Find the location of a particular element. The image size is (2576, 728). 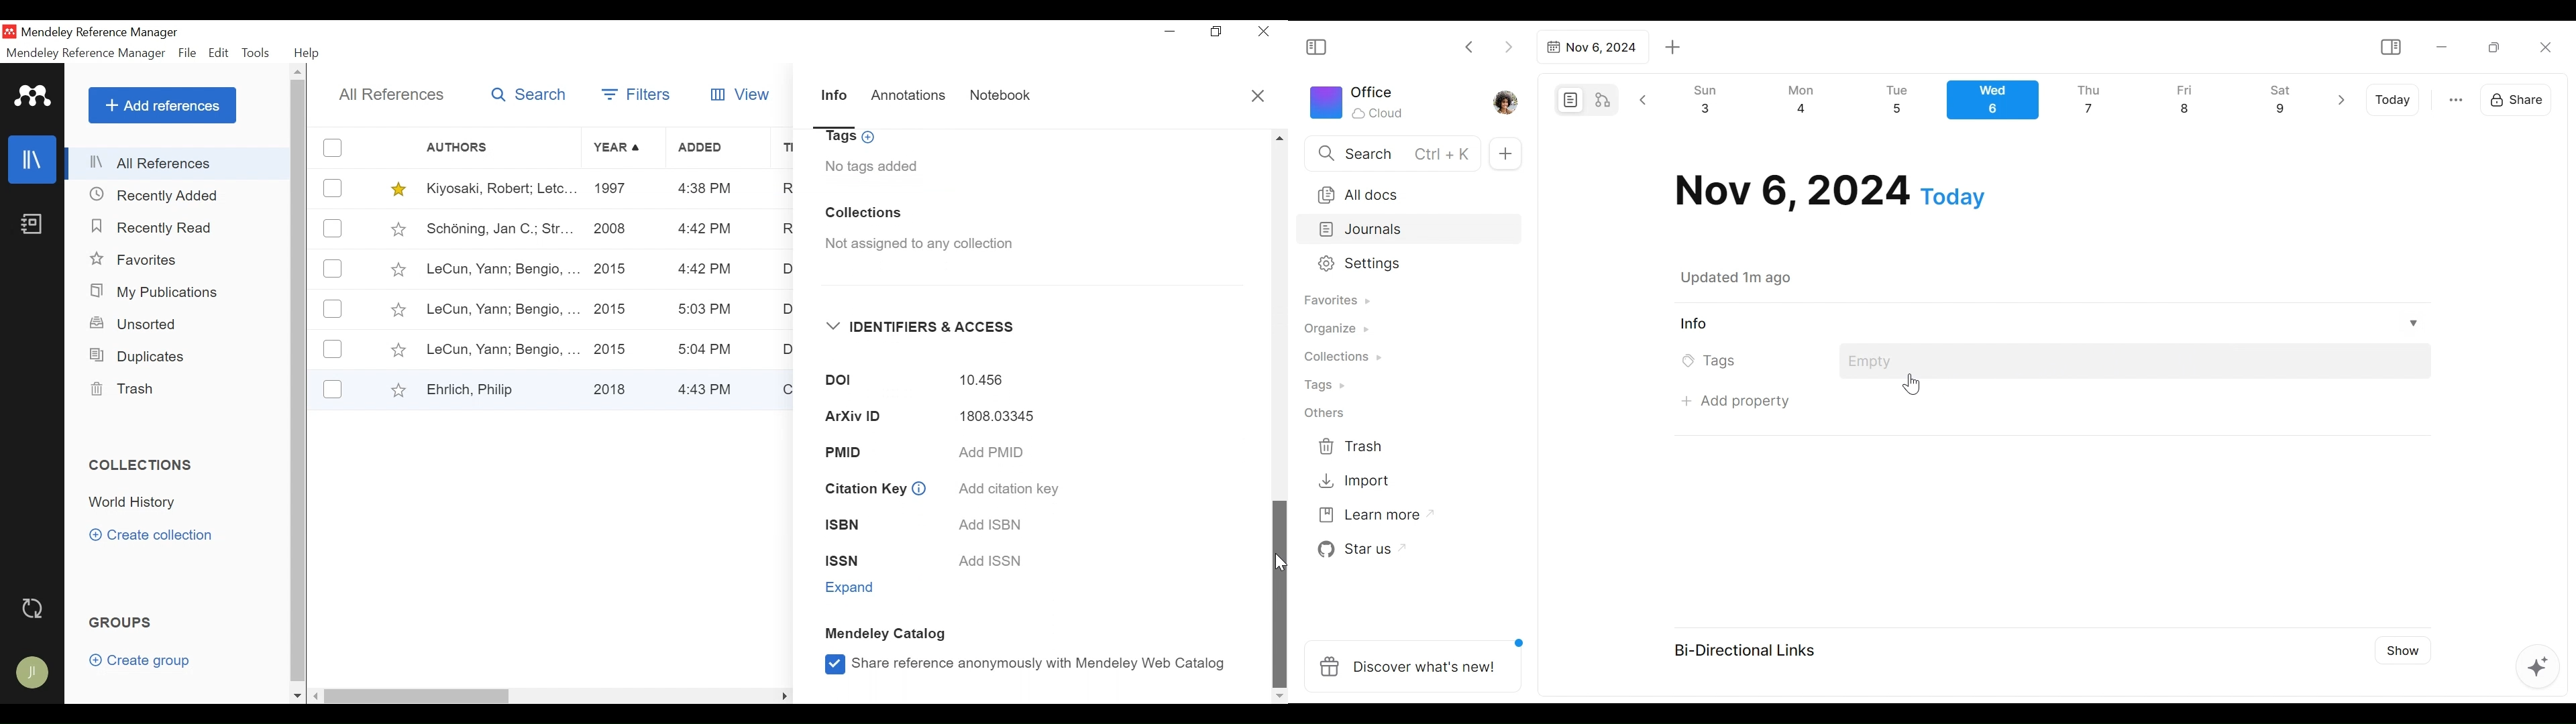

(un)select is located at coordinates (335, 147).